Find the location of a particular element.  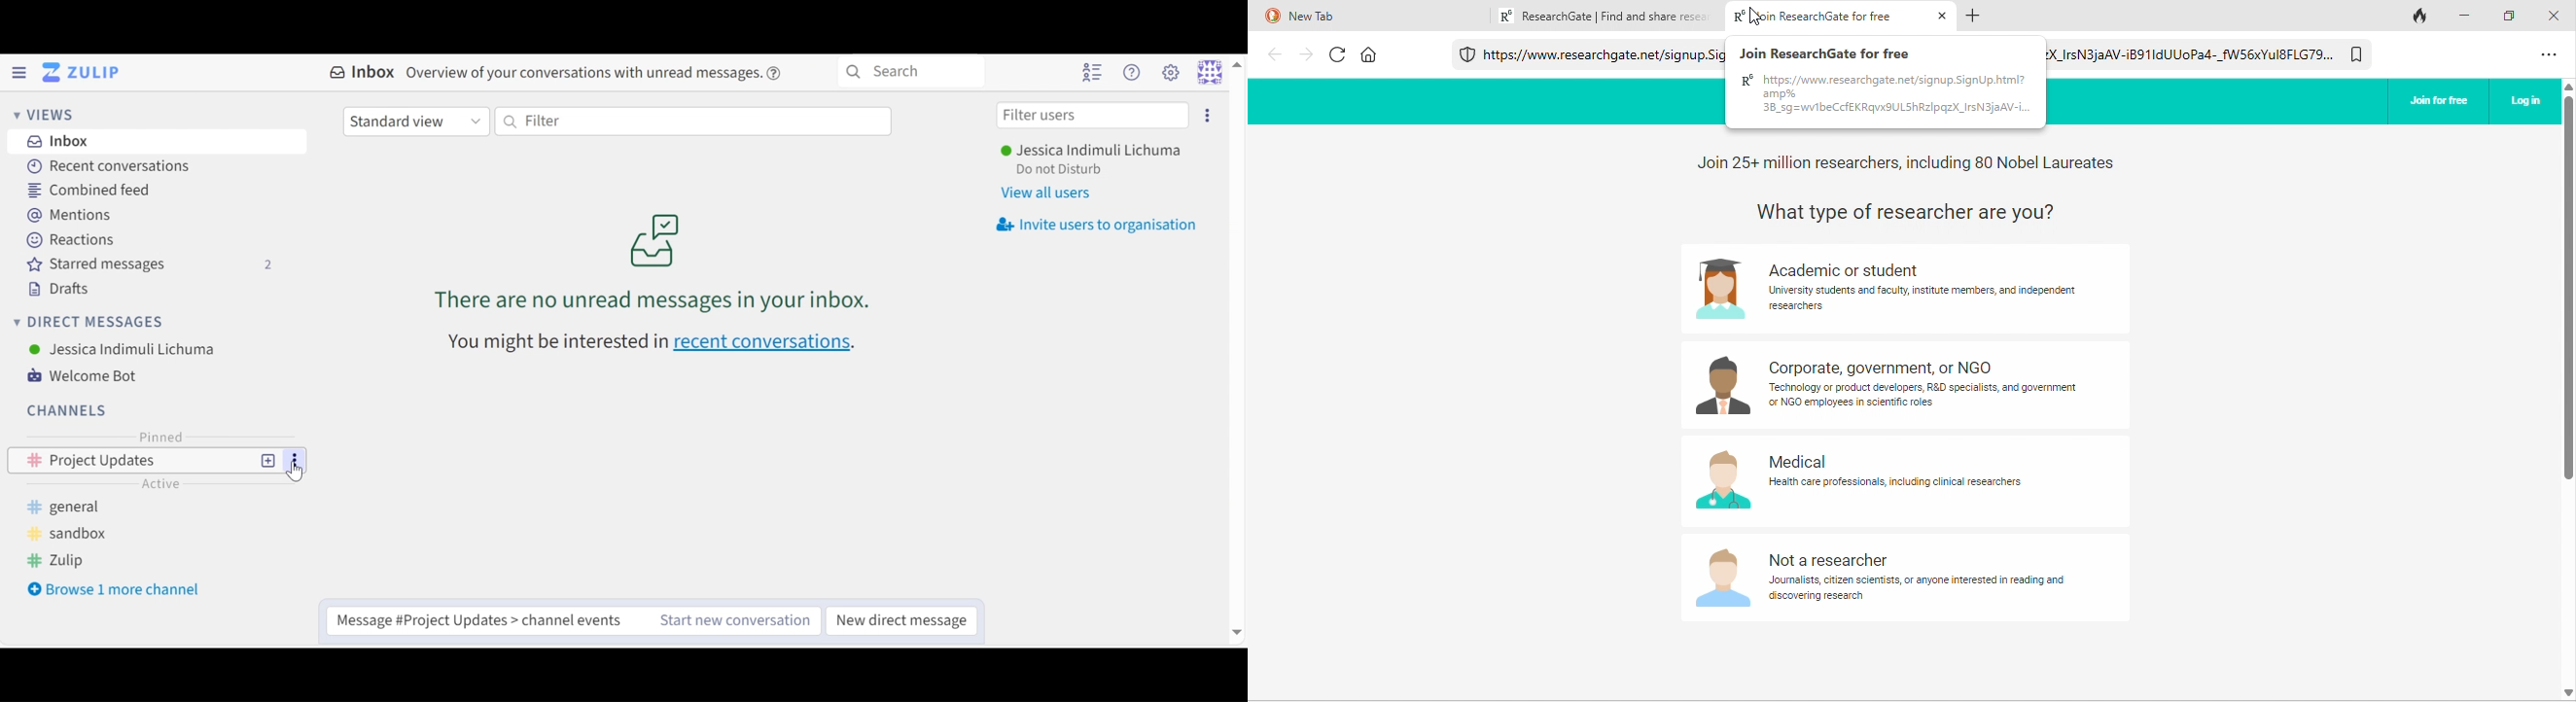

log in is located at coordinates (2525, 101).